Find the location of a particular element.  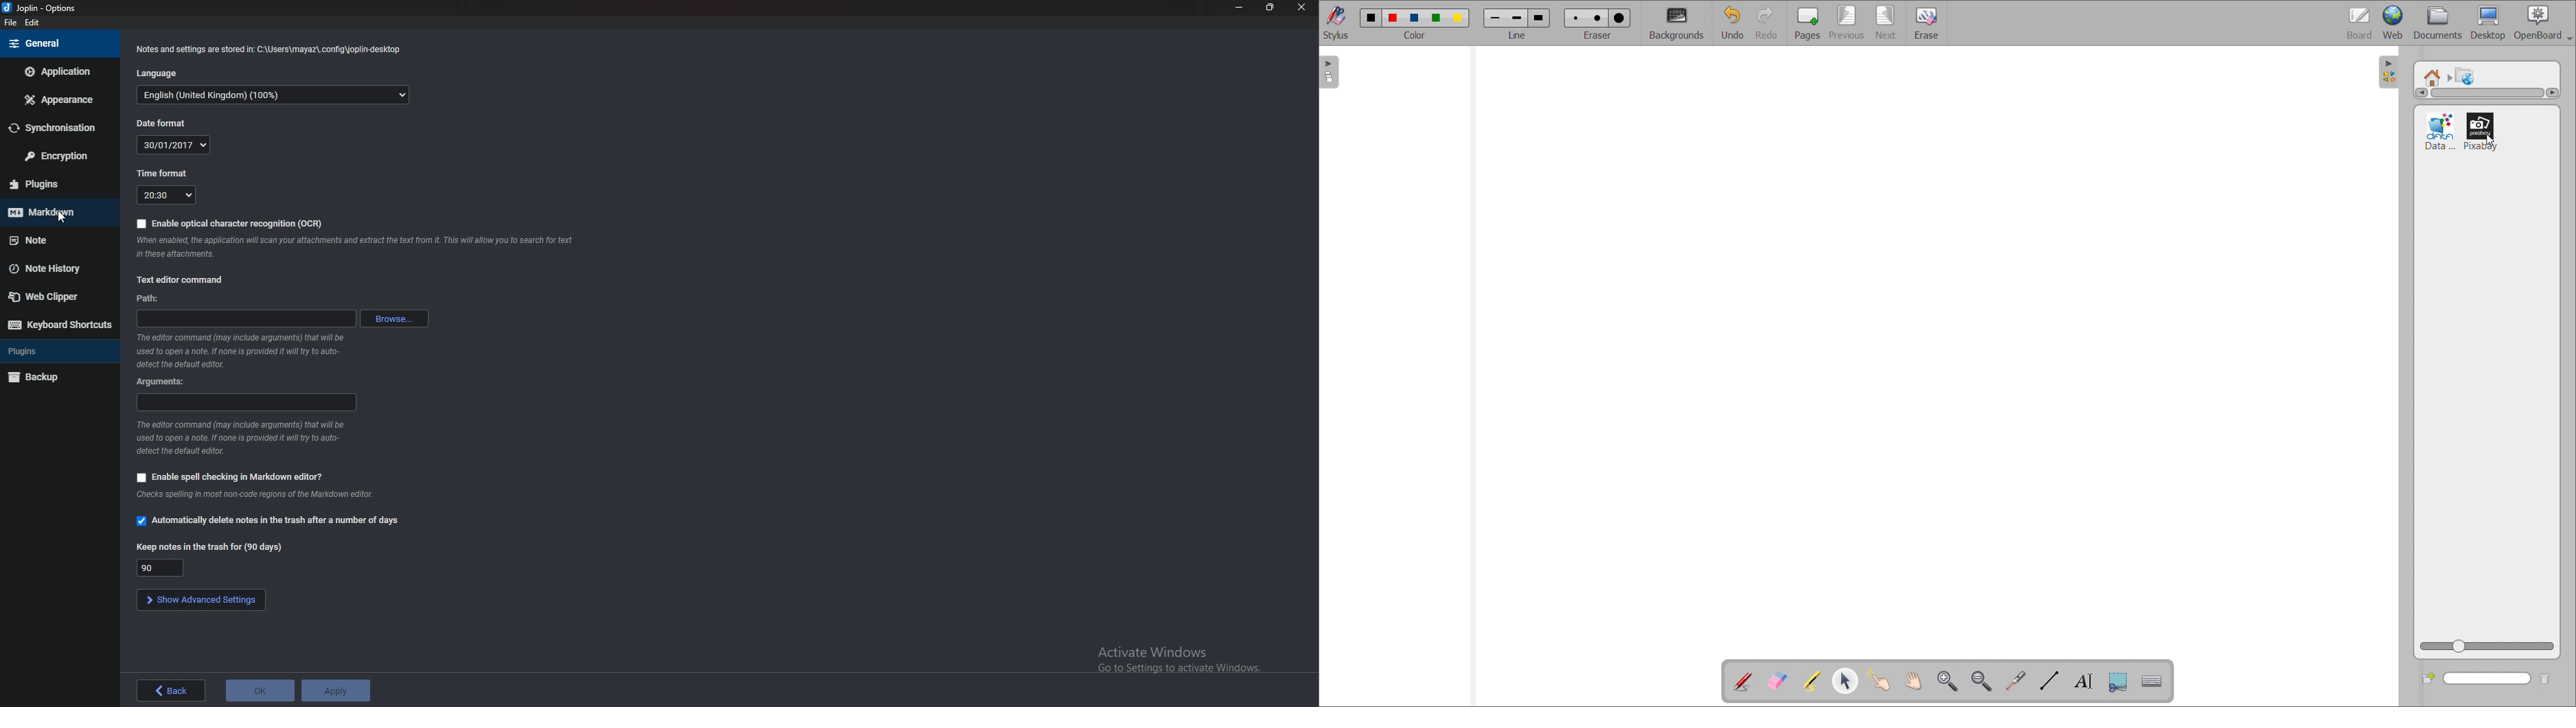

Keep notes in the trash for is located at coordinates (208, 545).